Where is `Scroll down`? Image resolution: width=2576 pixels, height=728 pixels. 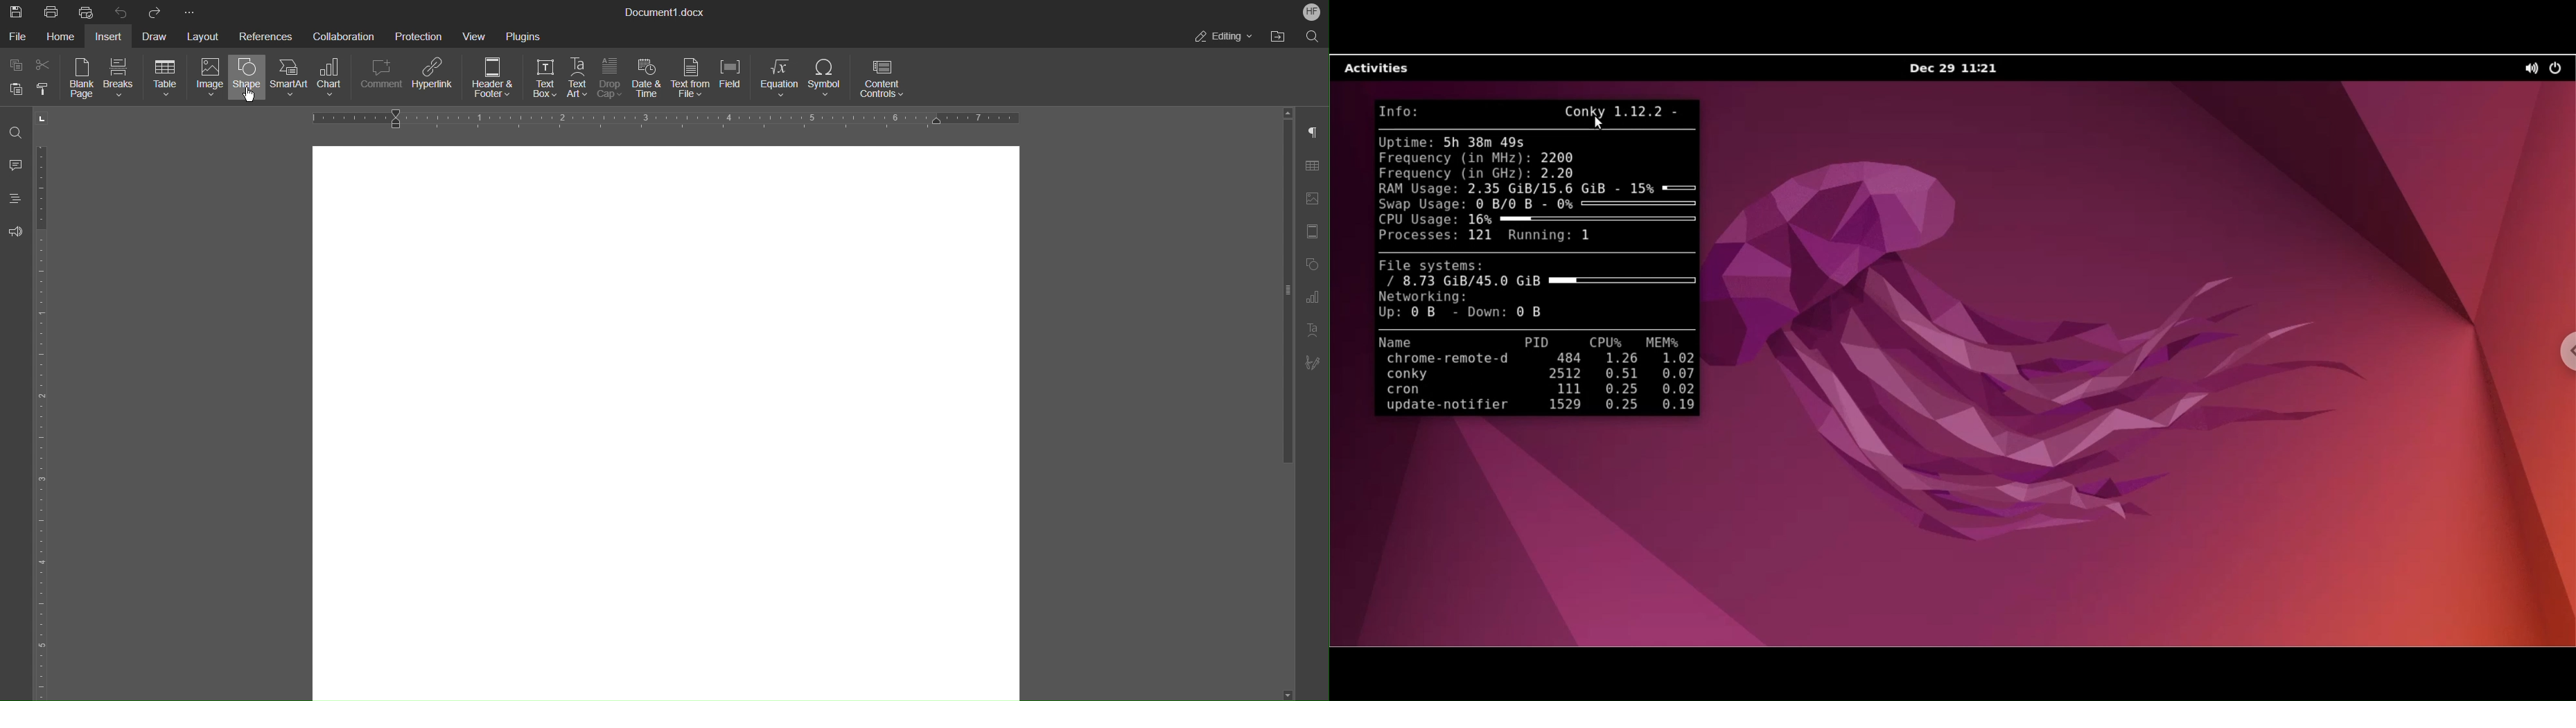
Scroll down is located at coordinates (1299, 693).